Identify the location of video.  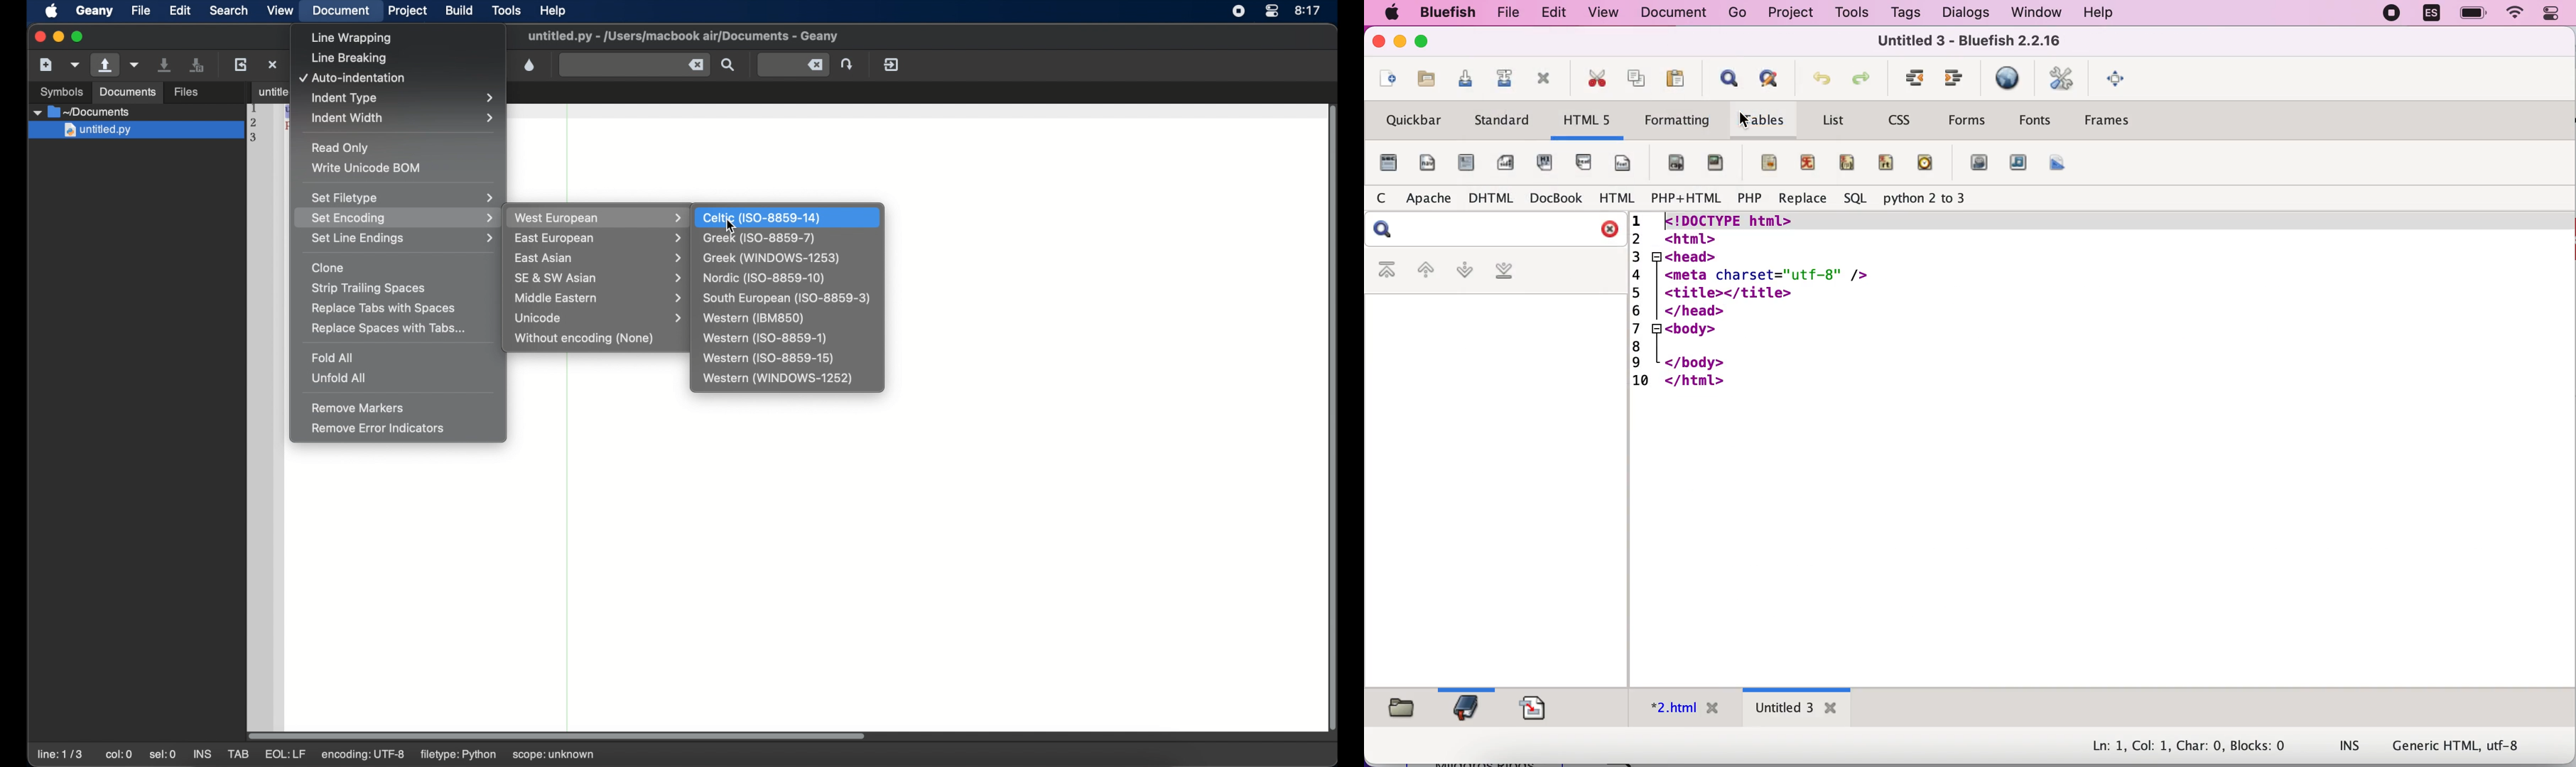
(1978, 165).